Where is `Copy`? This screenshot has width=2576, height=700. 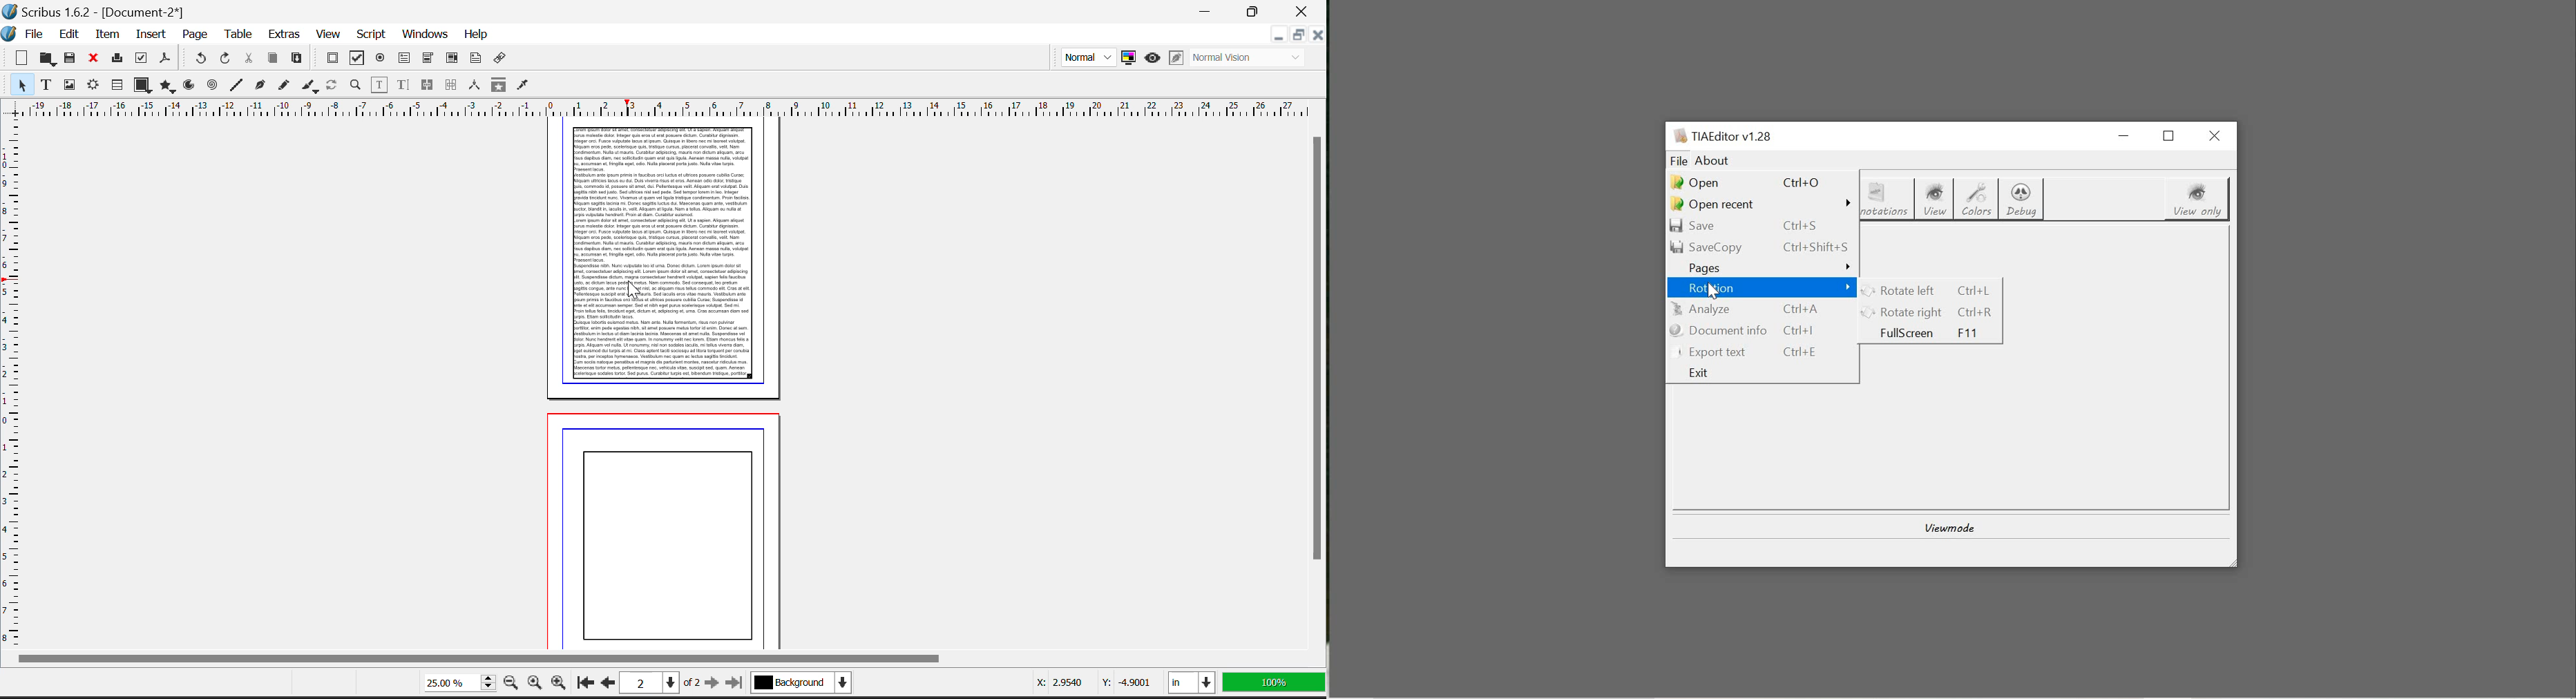 Copy is located at coordinates (274, 59).